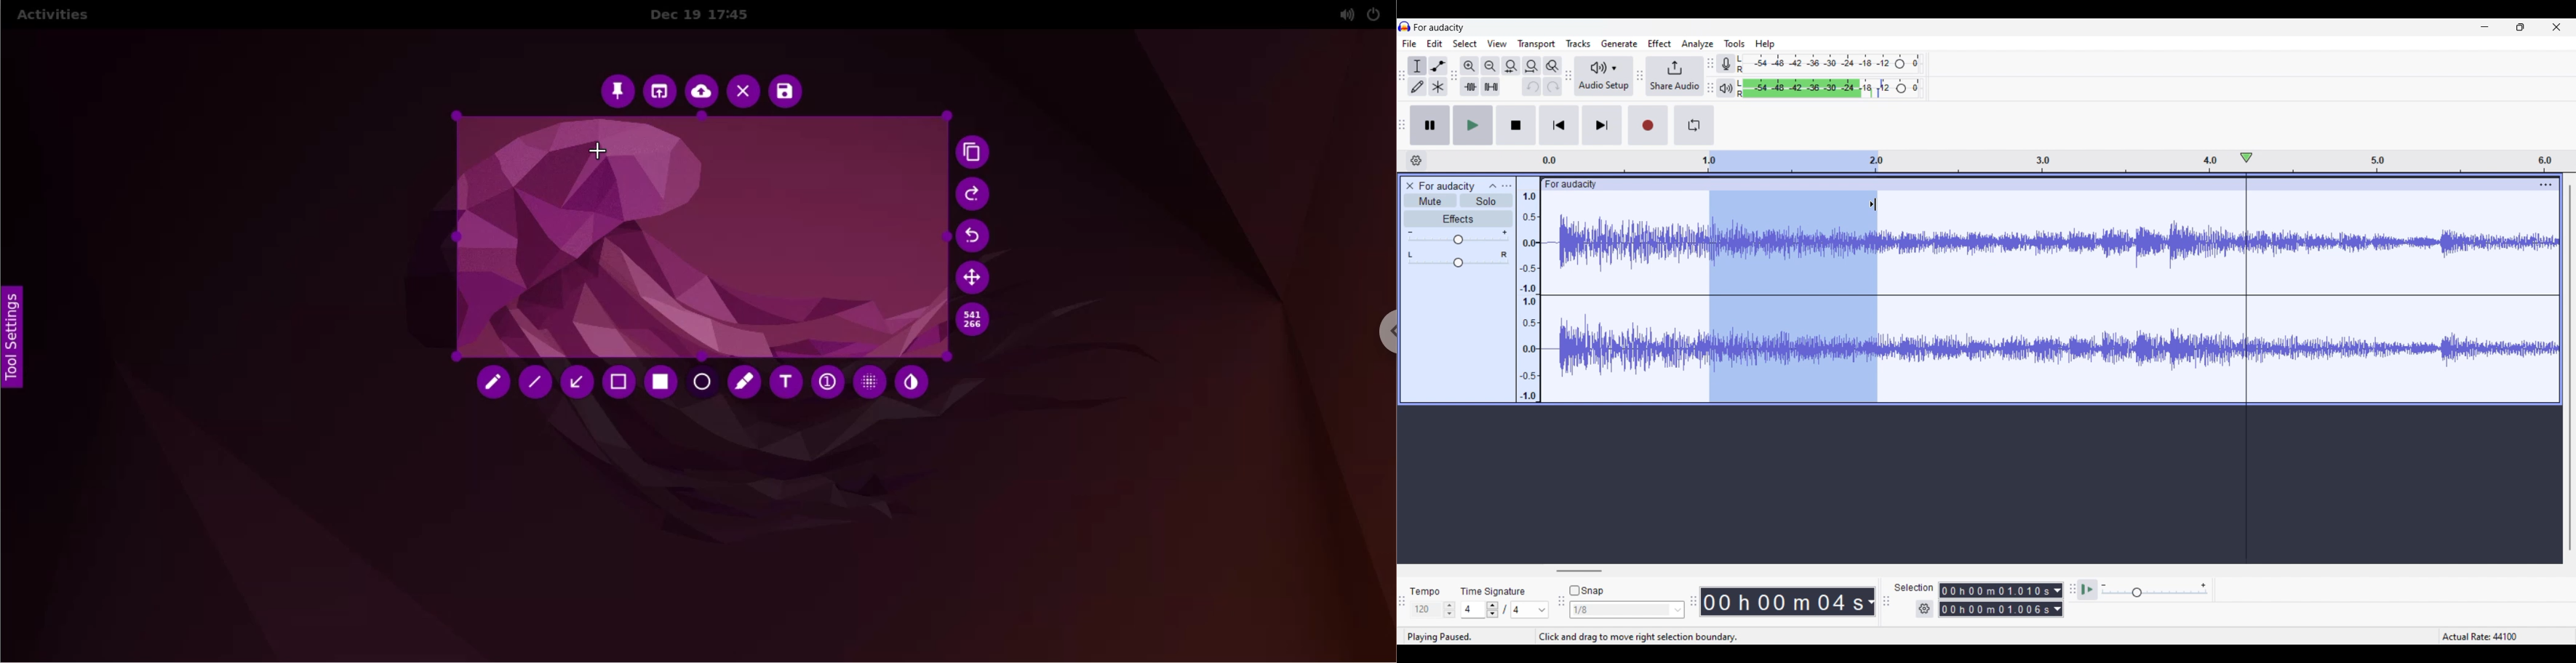  I want to click on Analyze menu, so click(1697, 44).